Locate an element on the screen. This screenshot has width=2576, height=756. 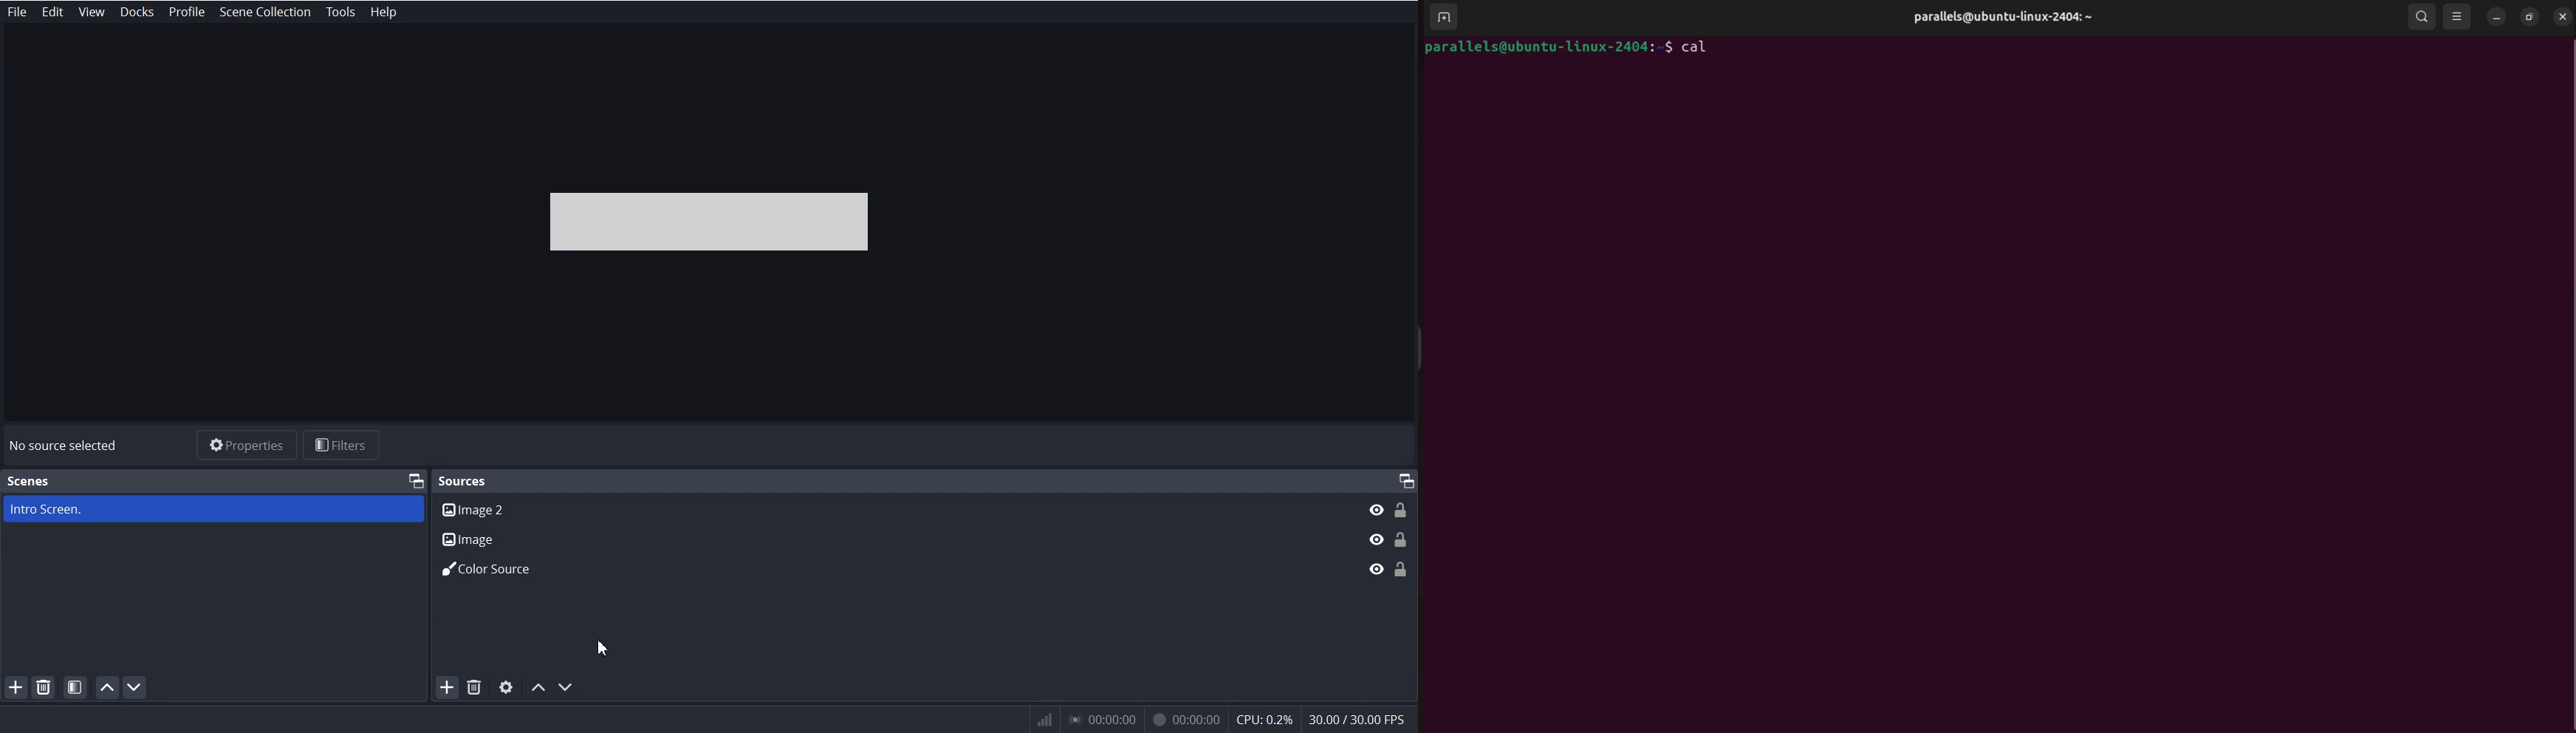
Move Source Up is located at coordinates (538, 687).